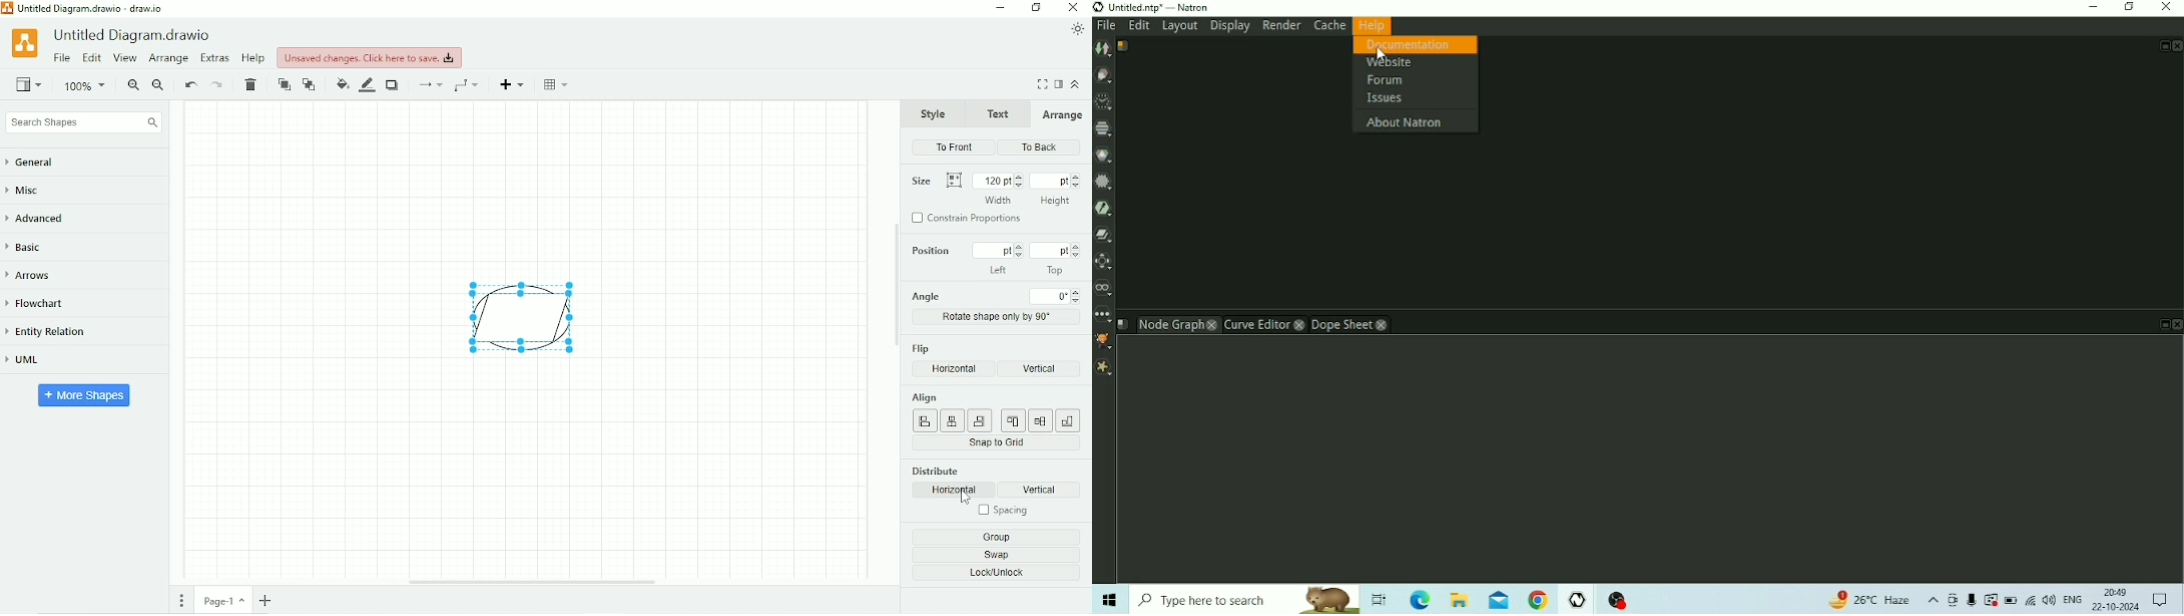 The image size is (2184, 616). I want to click on Pages, so click(182, 600).